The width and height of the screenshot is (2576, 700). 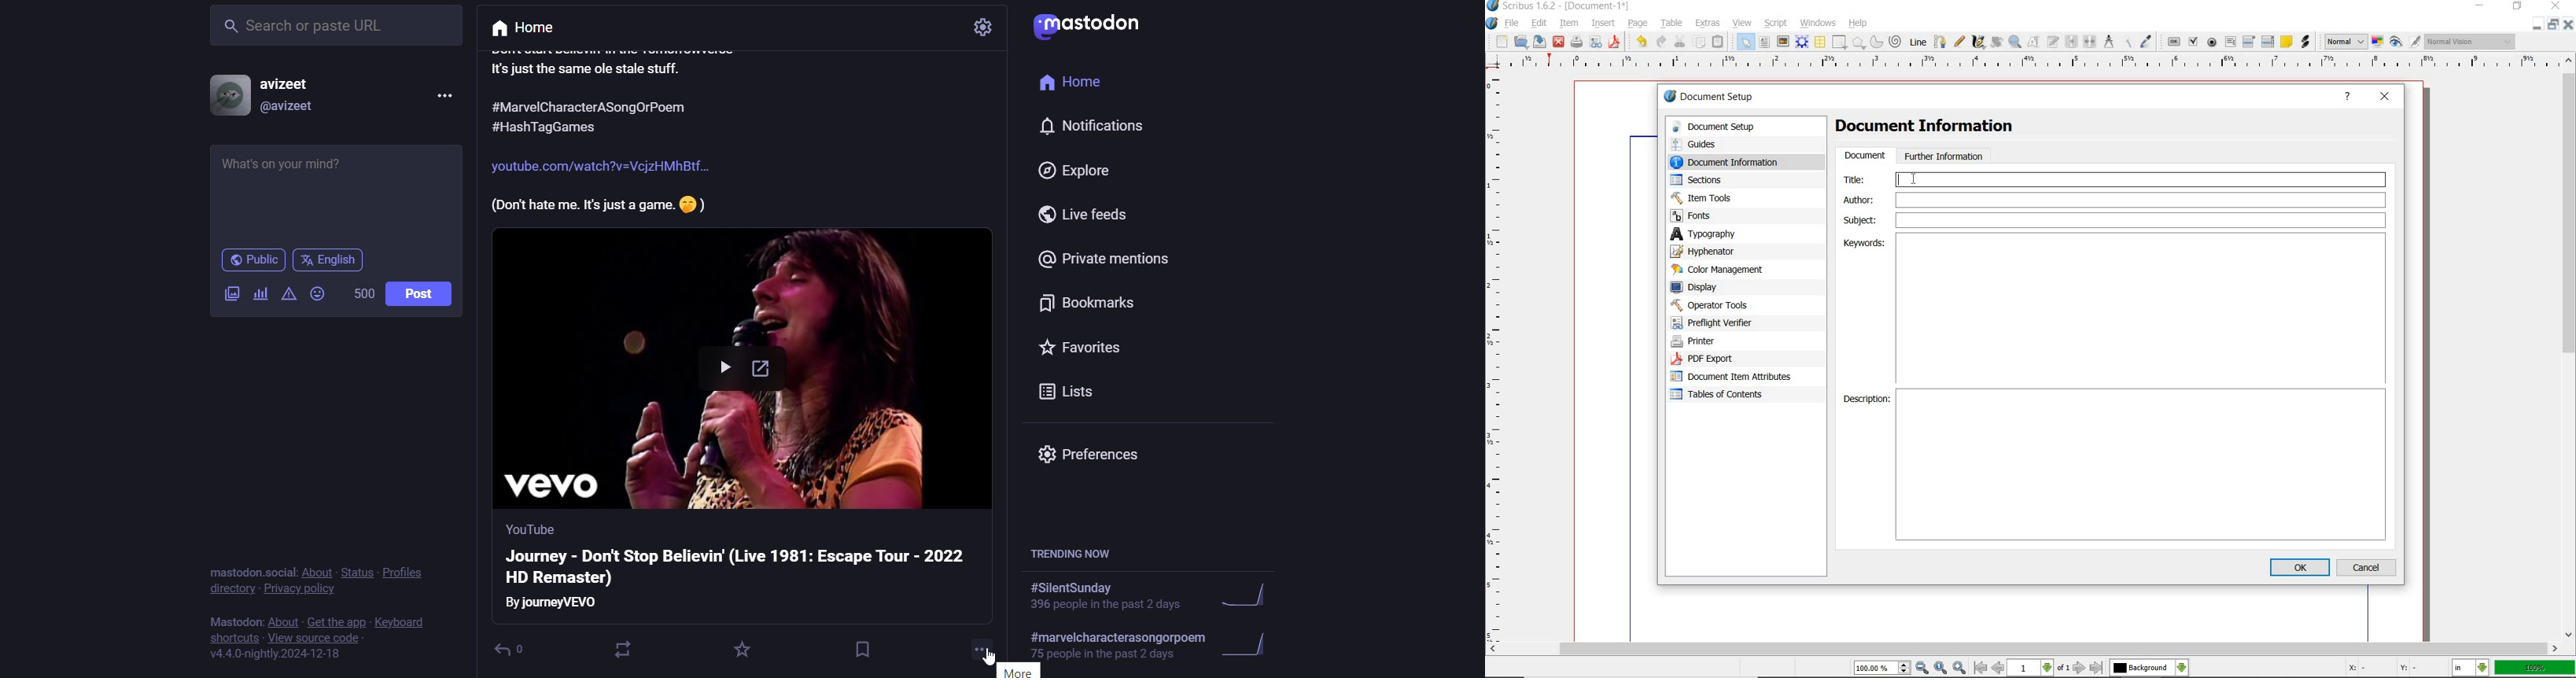 What do you see at coordinates (1708, 23) in the screenshot?
I see `extras` at bounding box center [1708, 23].